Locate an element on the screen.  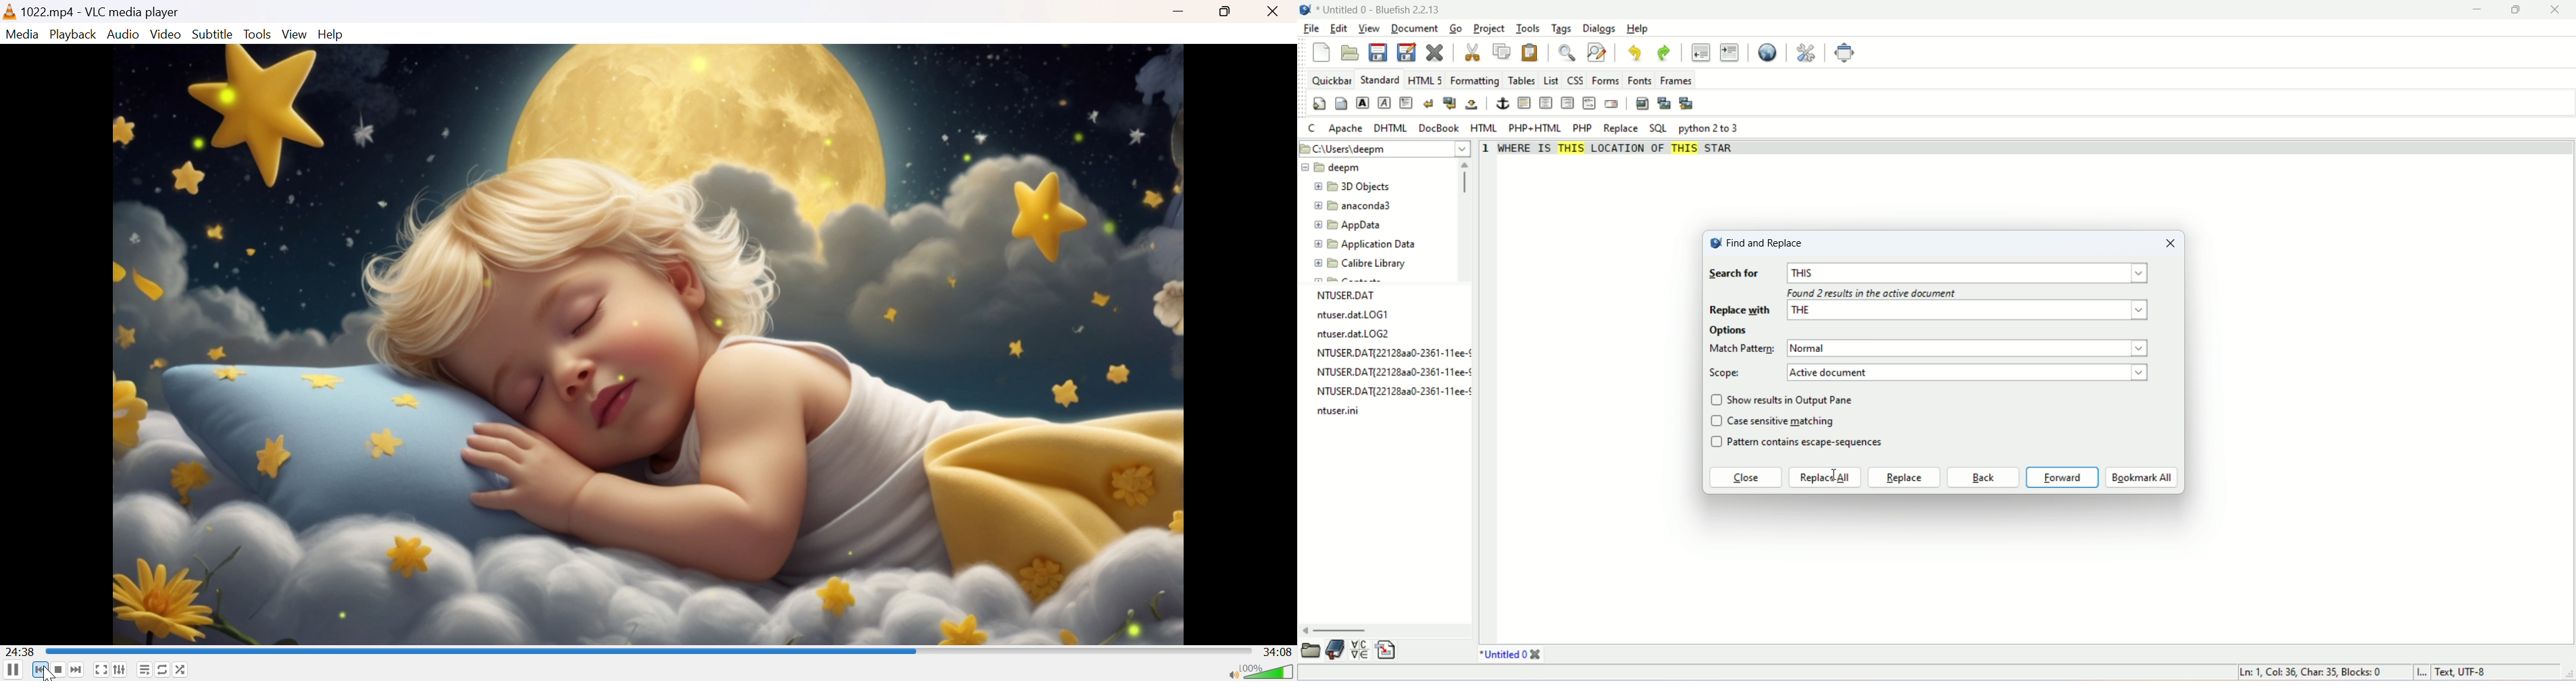
show results in Output pane is located at coordinates (1794, 399).